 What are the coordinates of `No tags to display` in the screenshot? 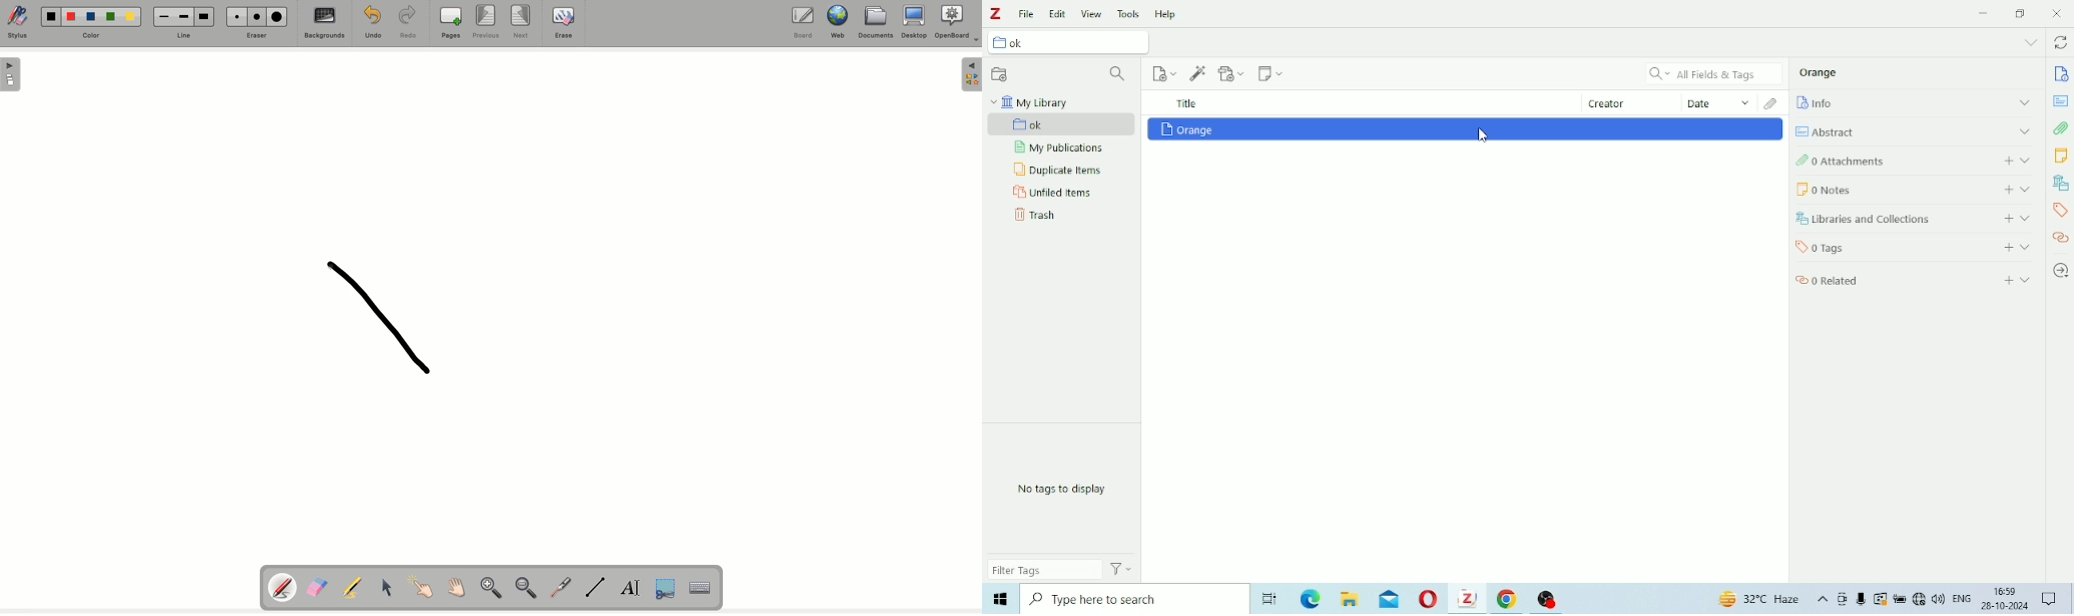 It's located at (1062, 489).